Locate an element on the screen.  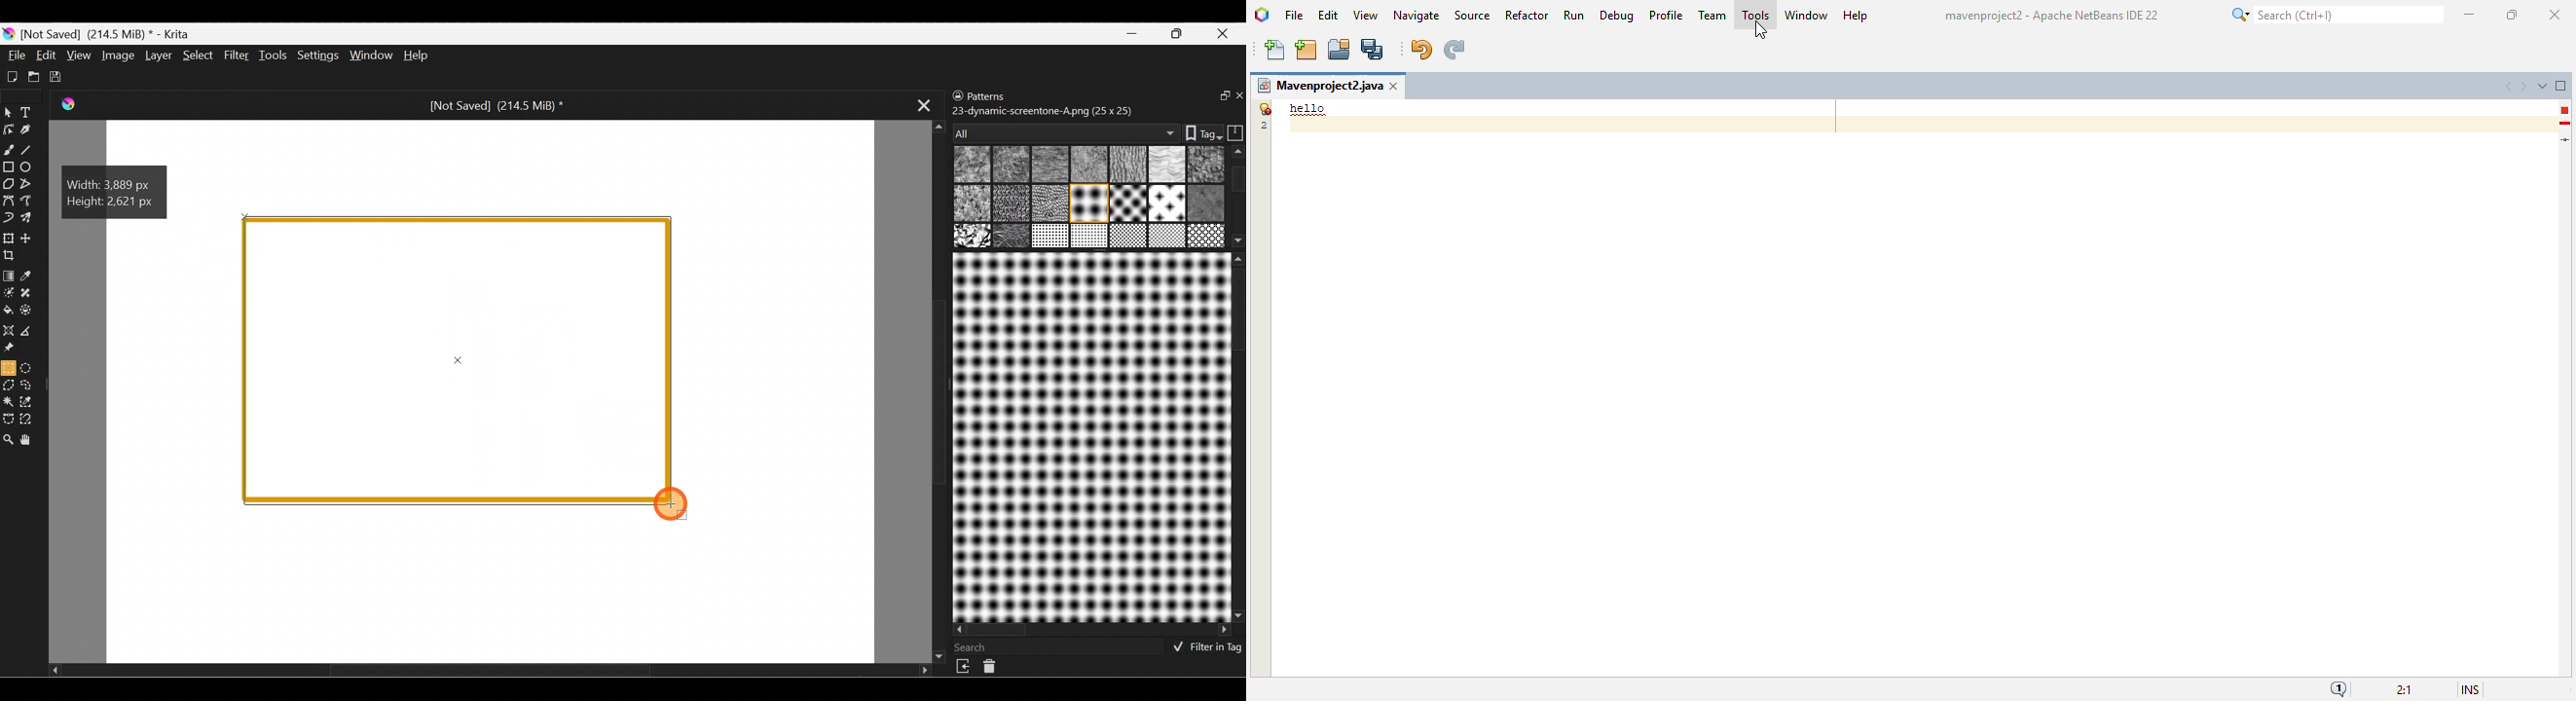
Text tool is located at coordinates (29, 112).